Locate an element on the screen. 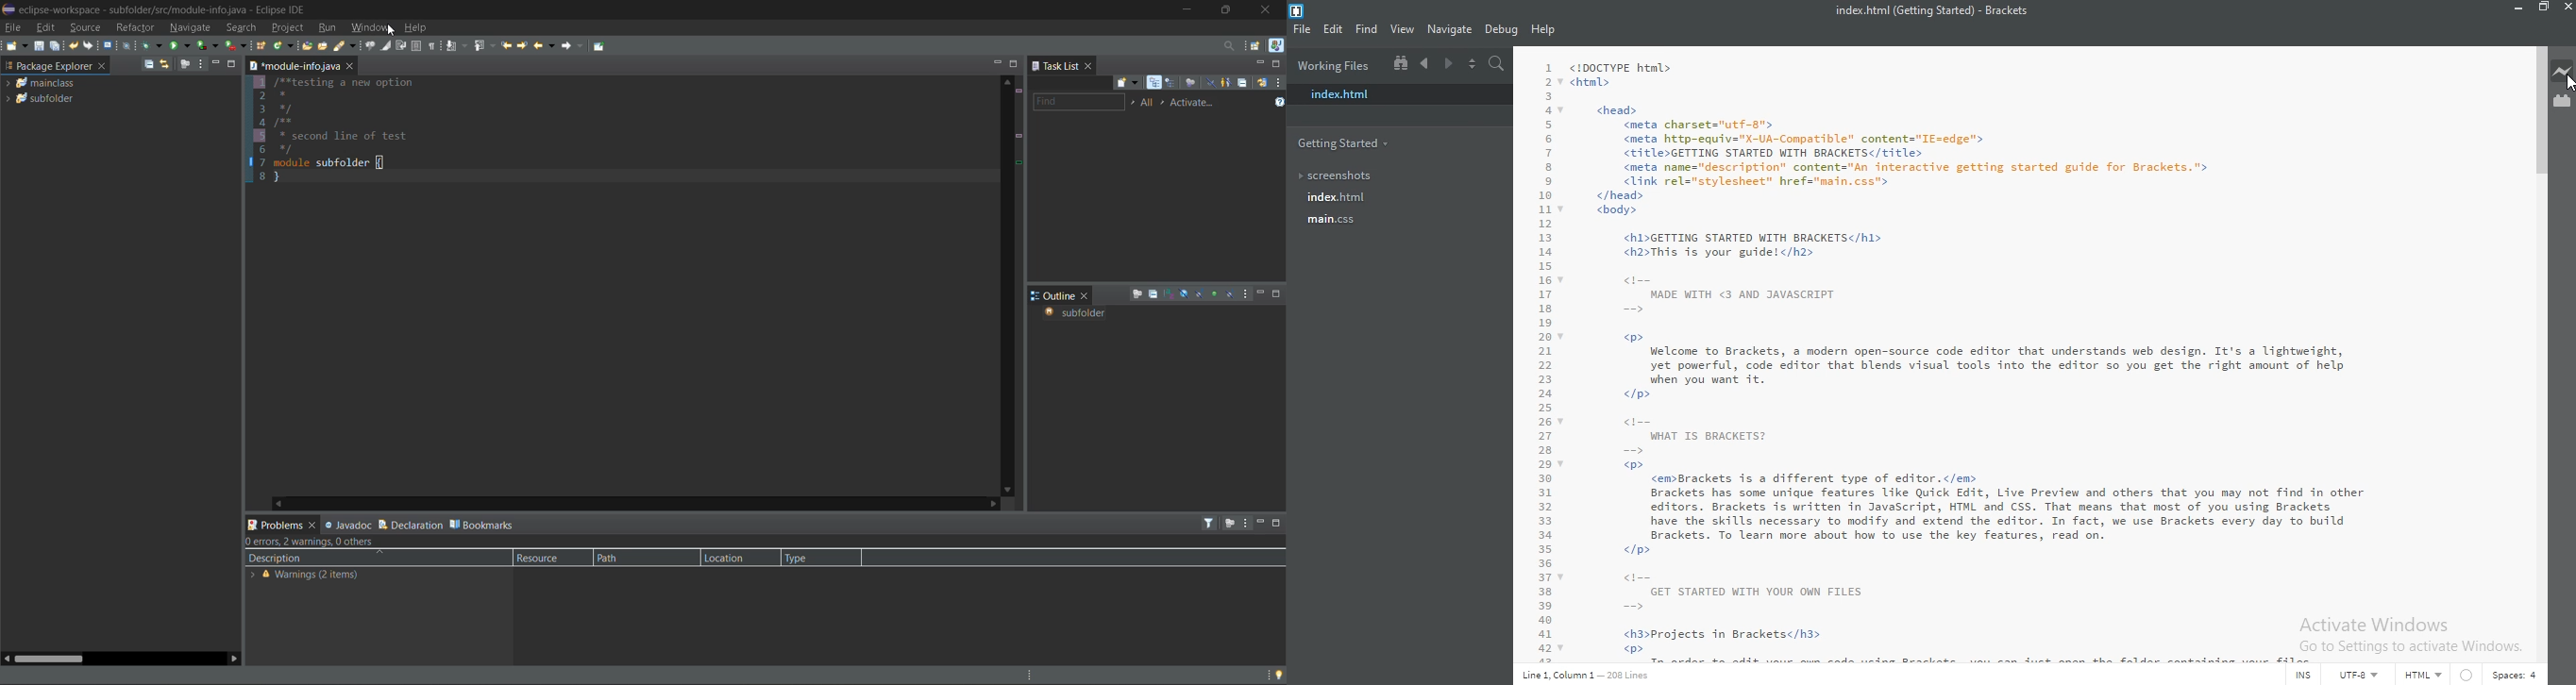  new task is located at coordinates (1125, 82).